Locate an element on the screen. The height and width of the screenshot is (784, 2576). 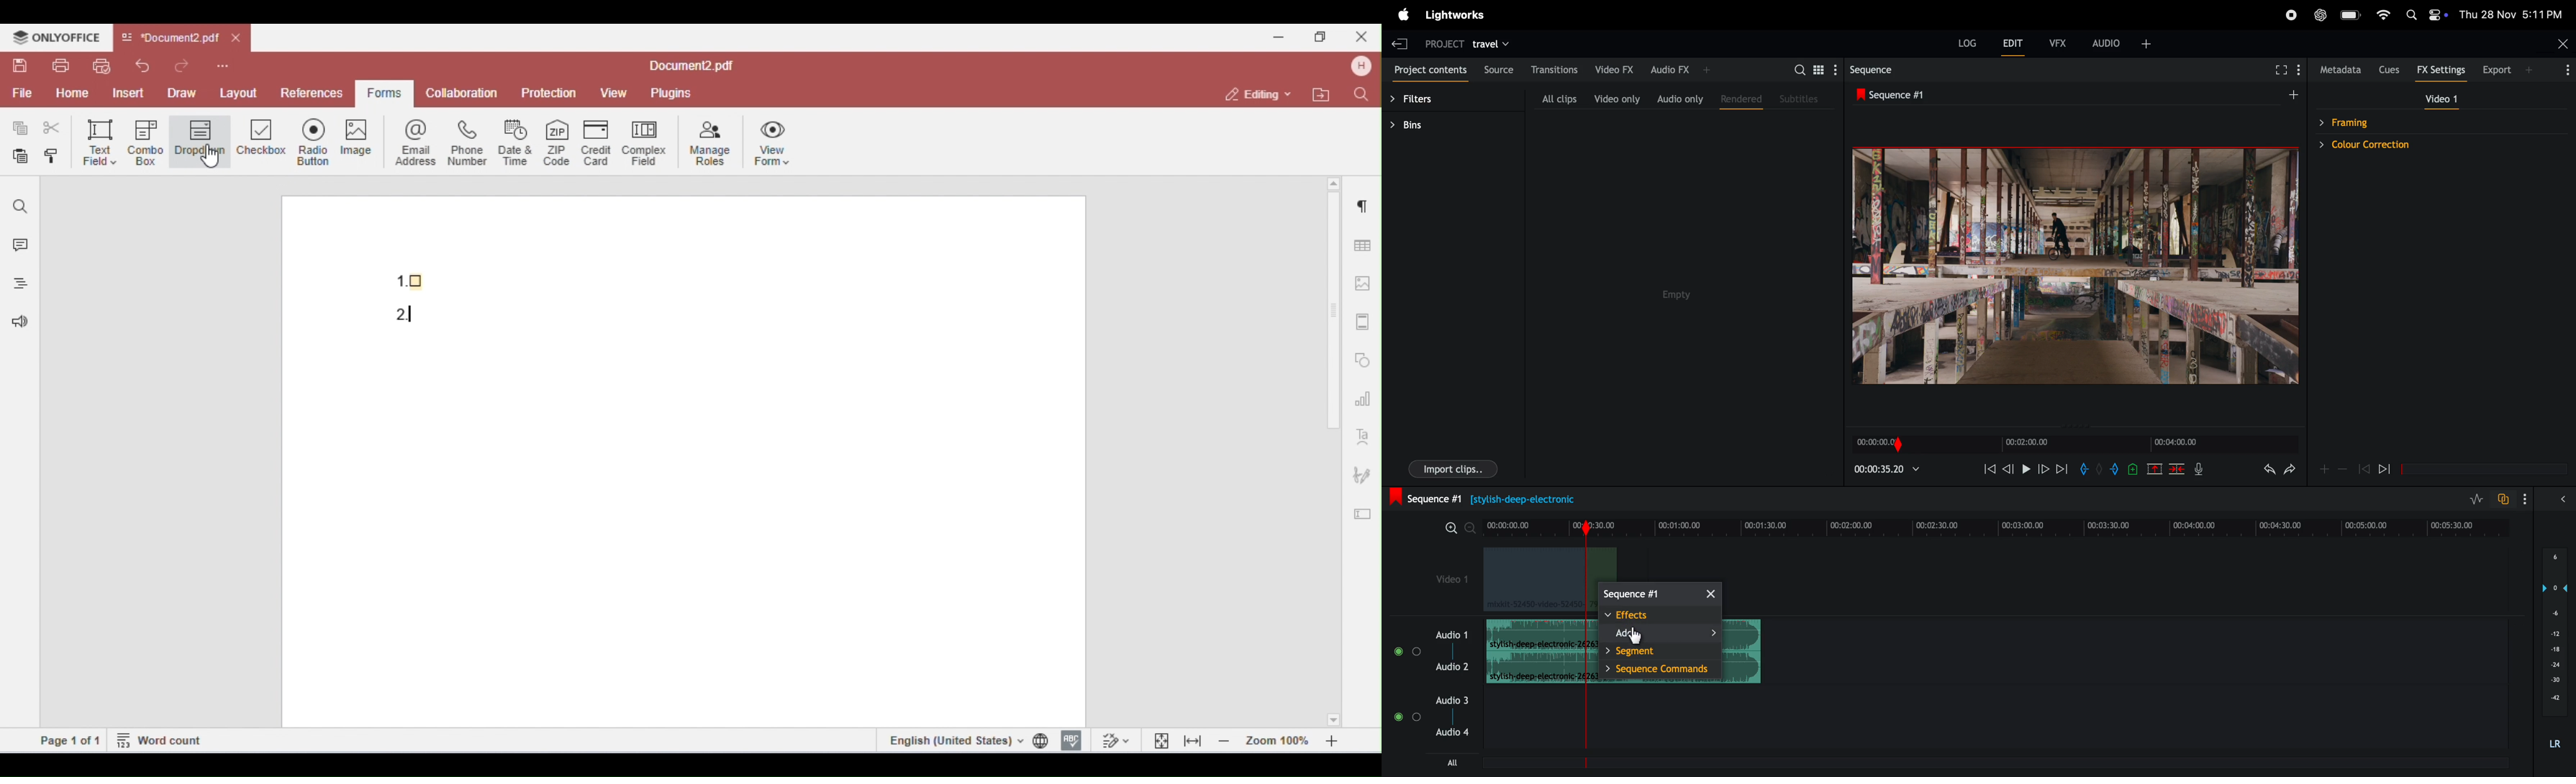
audio 1 and 2 is located at coordinates (1452, 634).